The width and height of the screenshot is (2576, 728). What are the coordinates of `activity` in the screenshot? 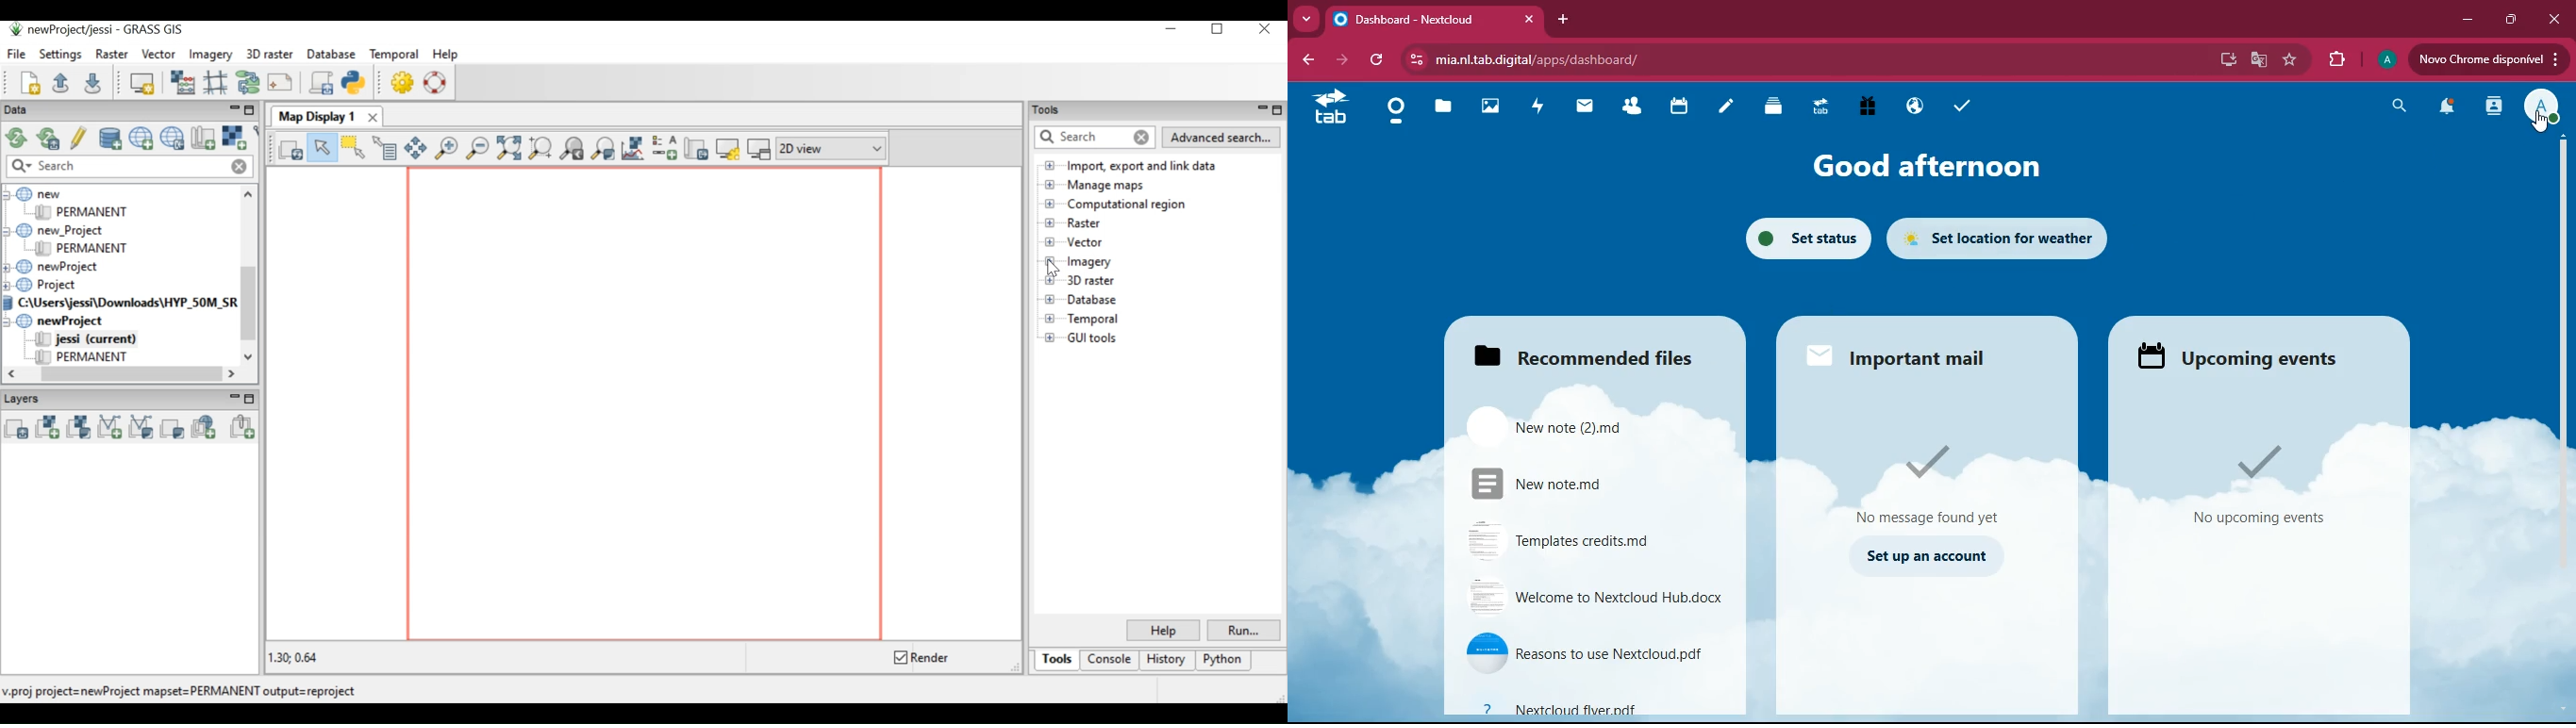 It's located at (2490, 106).